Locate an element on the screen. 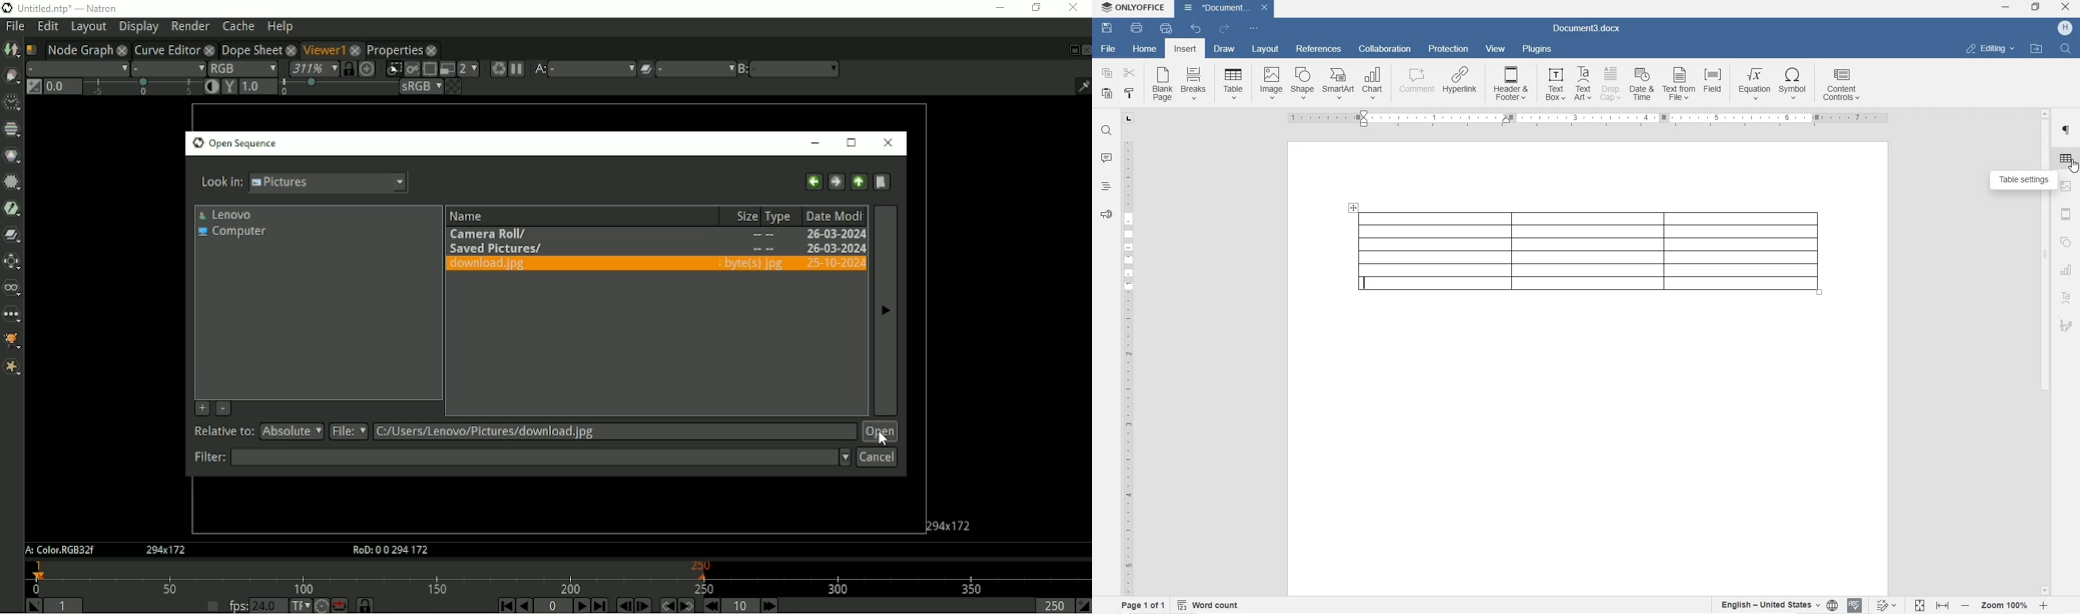  RESTORE is located at coordinates (2037, 8).